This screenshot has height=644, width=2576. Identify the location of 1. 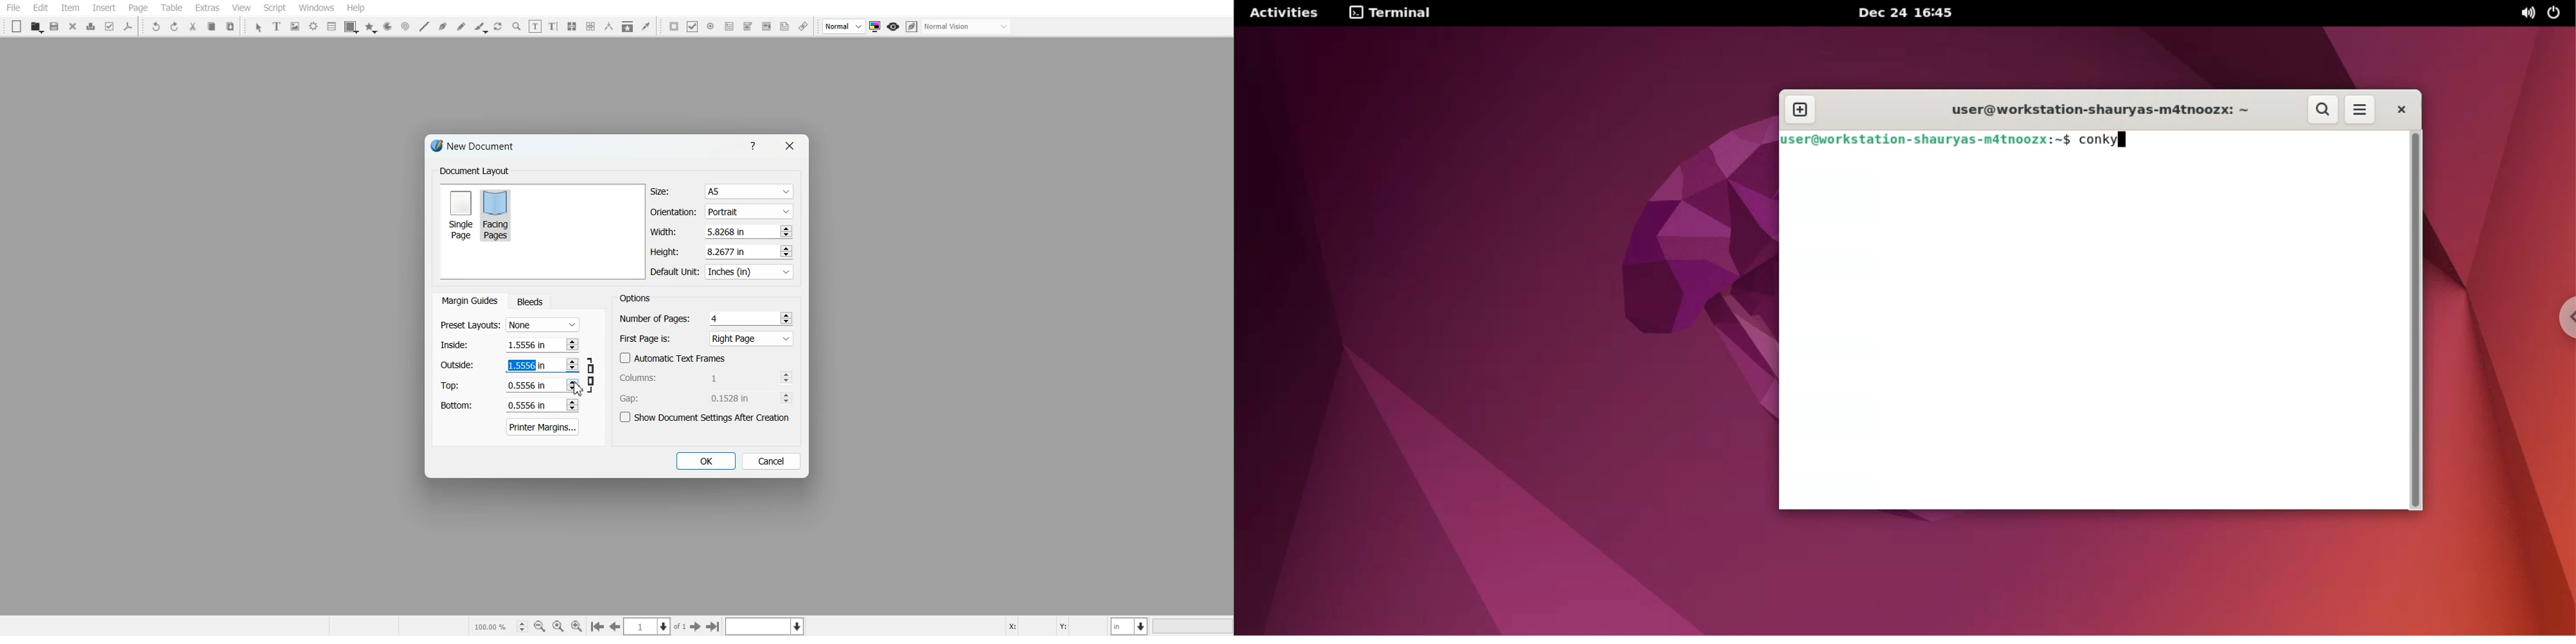
(733, 377).